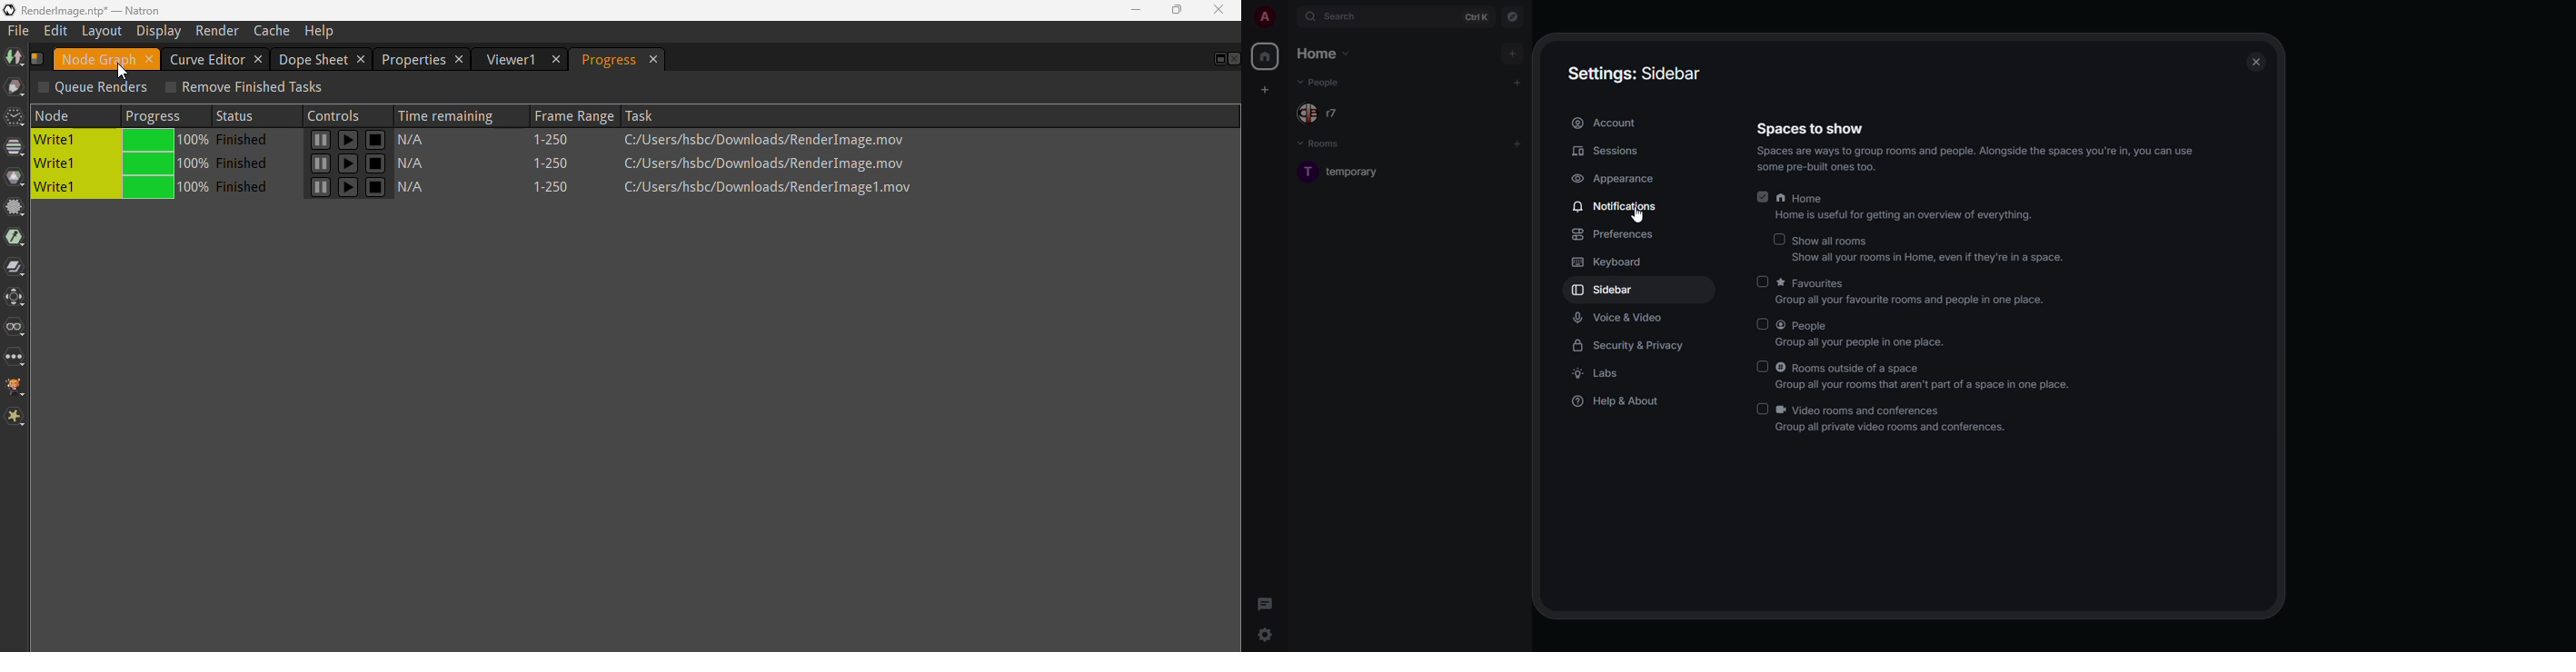  What do you see at coordinates (1333, 113) in the screenshot?
I see `people` at bounding box center [1333, 113].